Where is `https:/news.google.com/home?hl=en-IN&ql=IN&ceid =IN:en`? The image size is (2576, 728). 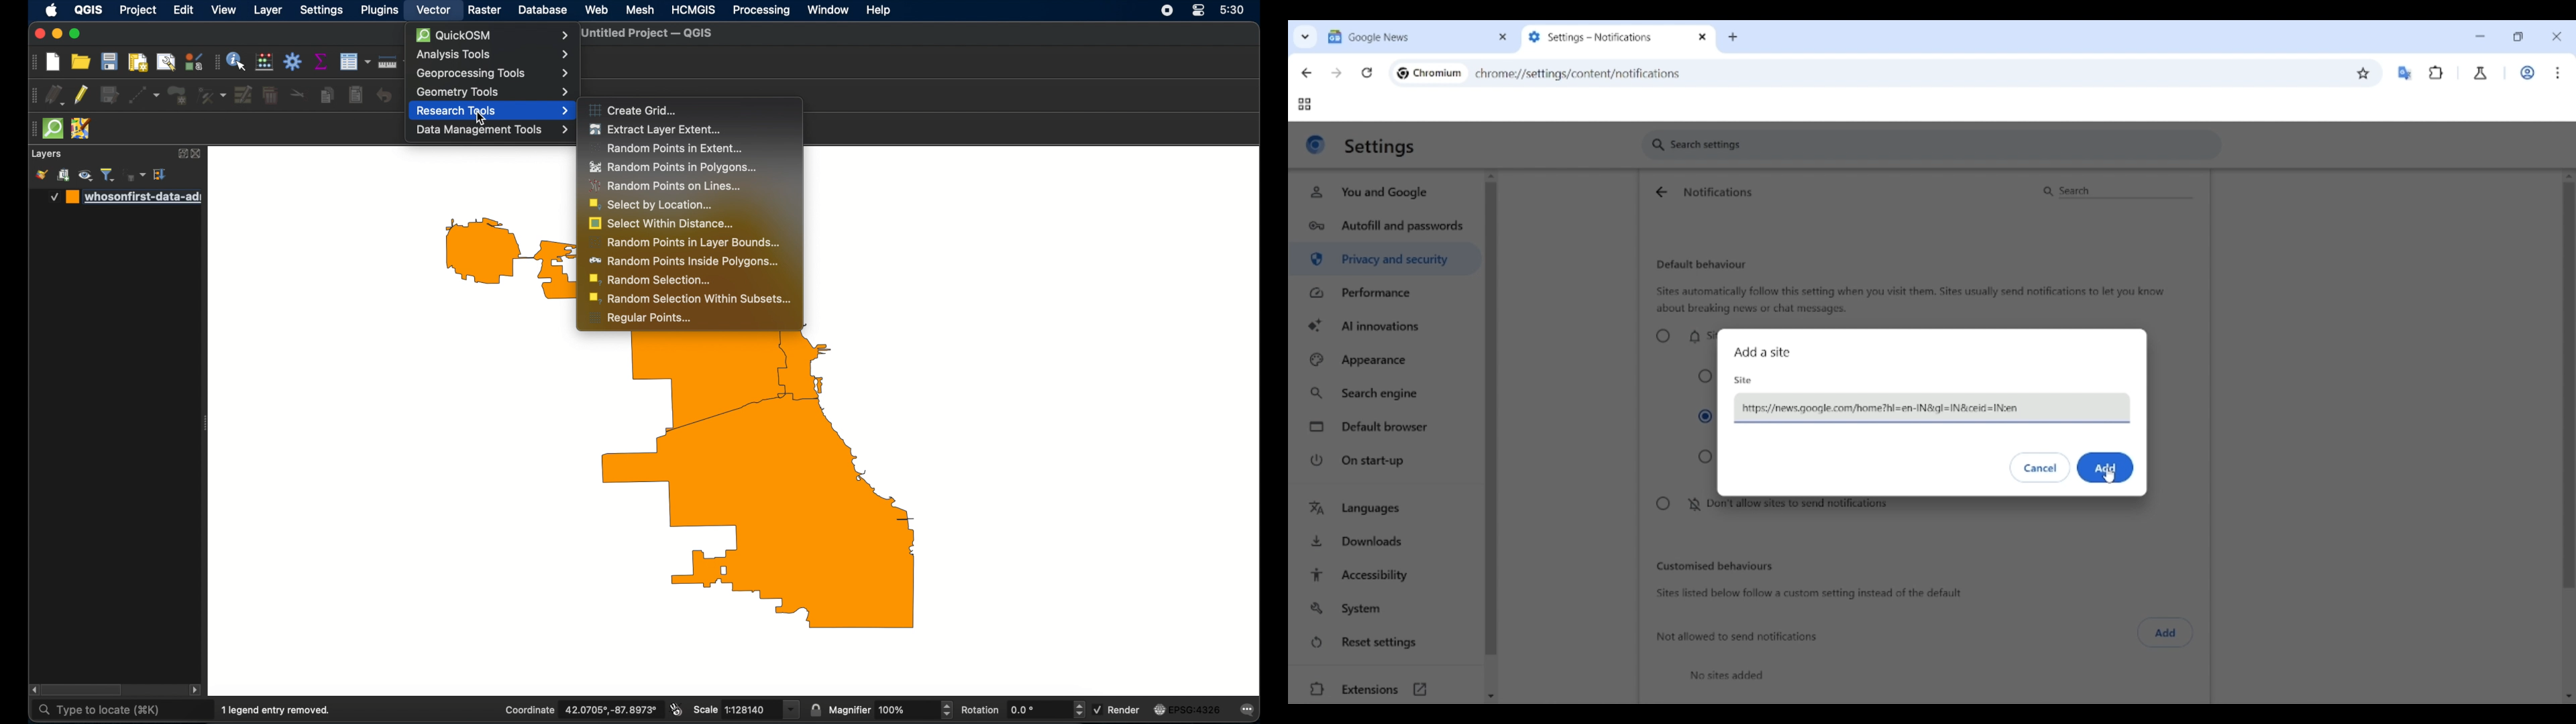 https:/news.google.com/home?hl=en-IN&ql=IN&ceid =IN:en is located at coordinates (1880, 409).